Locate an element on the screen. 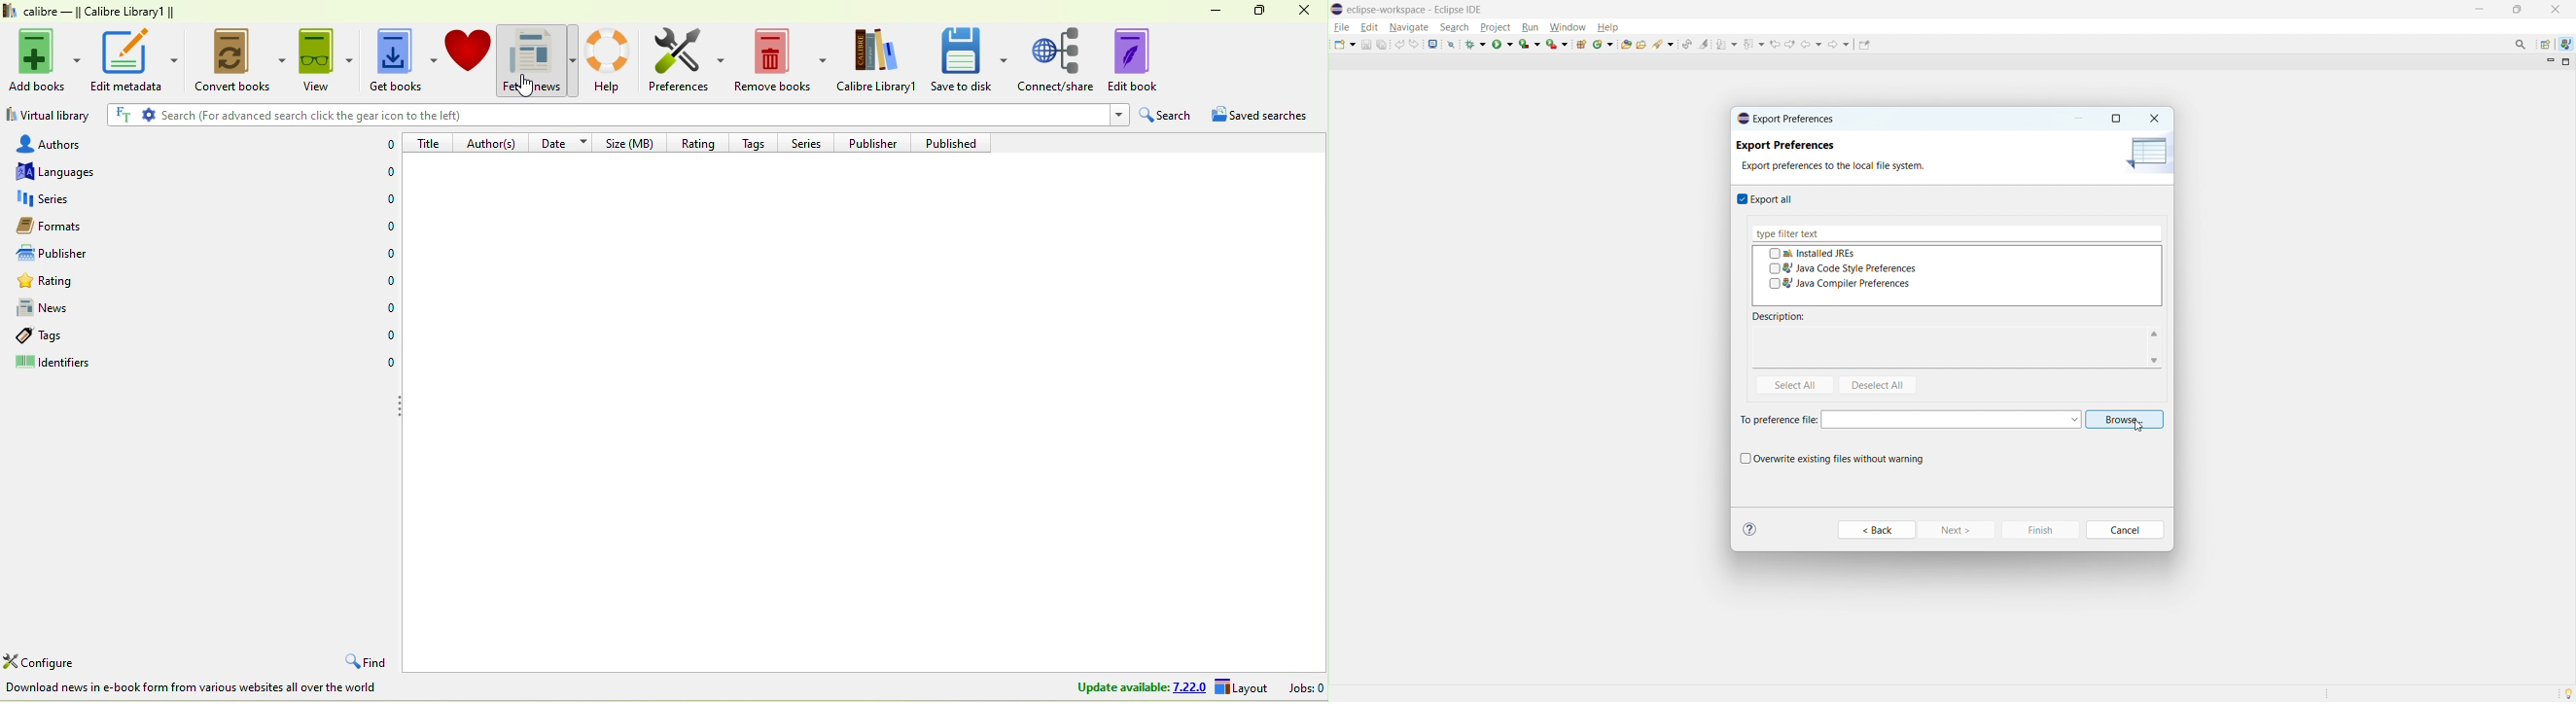  0 is located at coordinates (386, 364).